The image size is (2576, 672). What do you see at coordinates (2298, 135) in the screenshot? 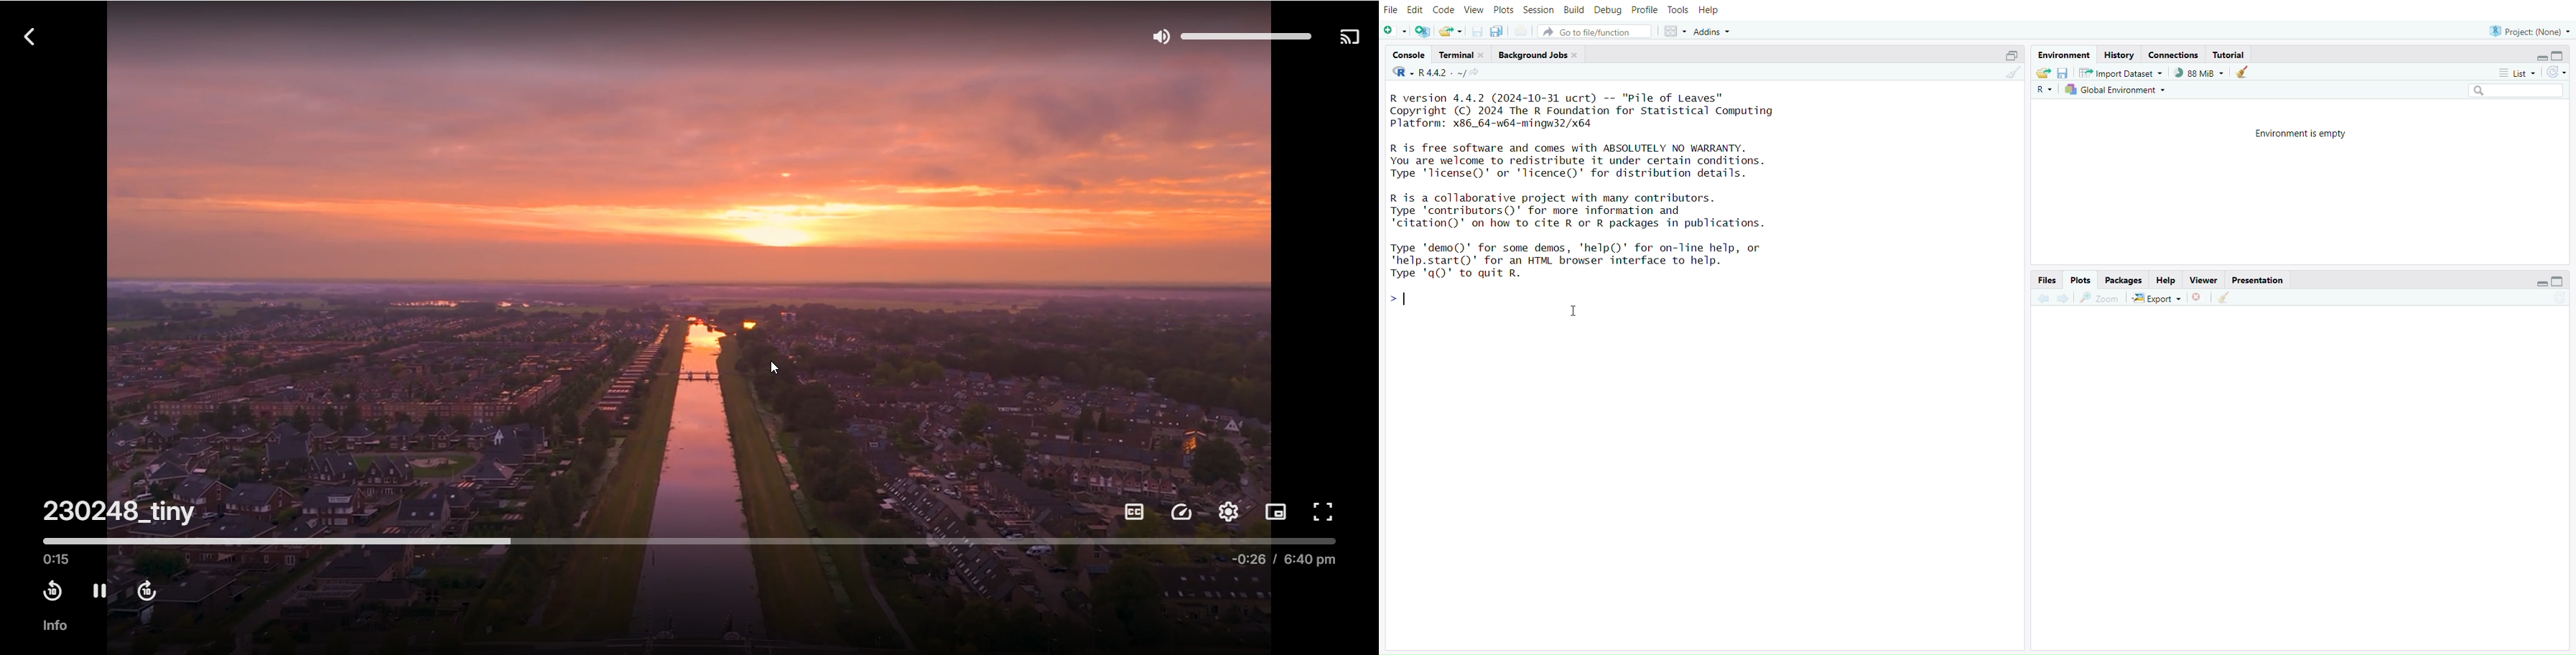
I see `environment is empty` at bounding box center [2298, 135].